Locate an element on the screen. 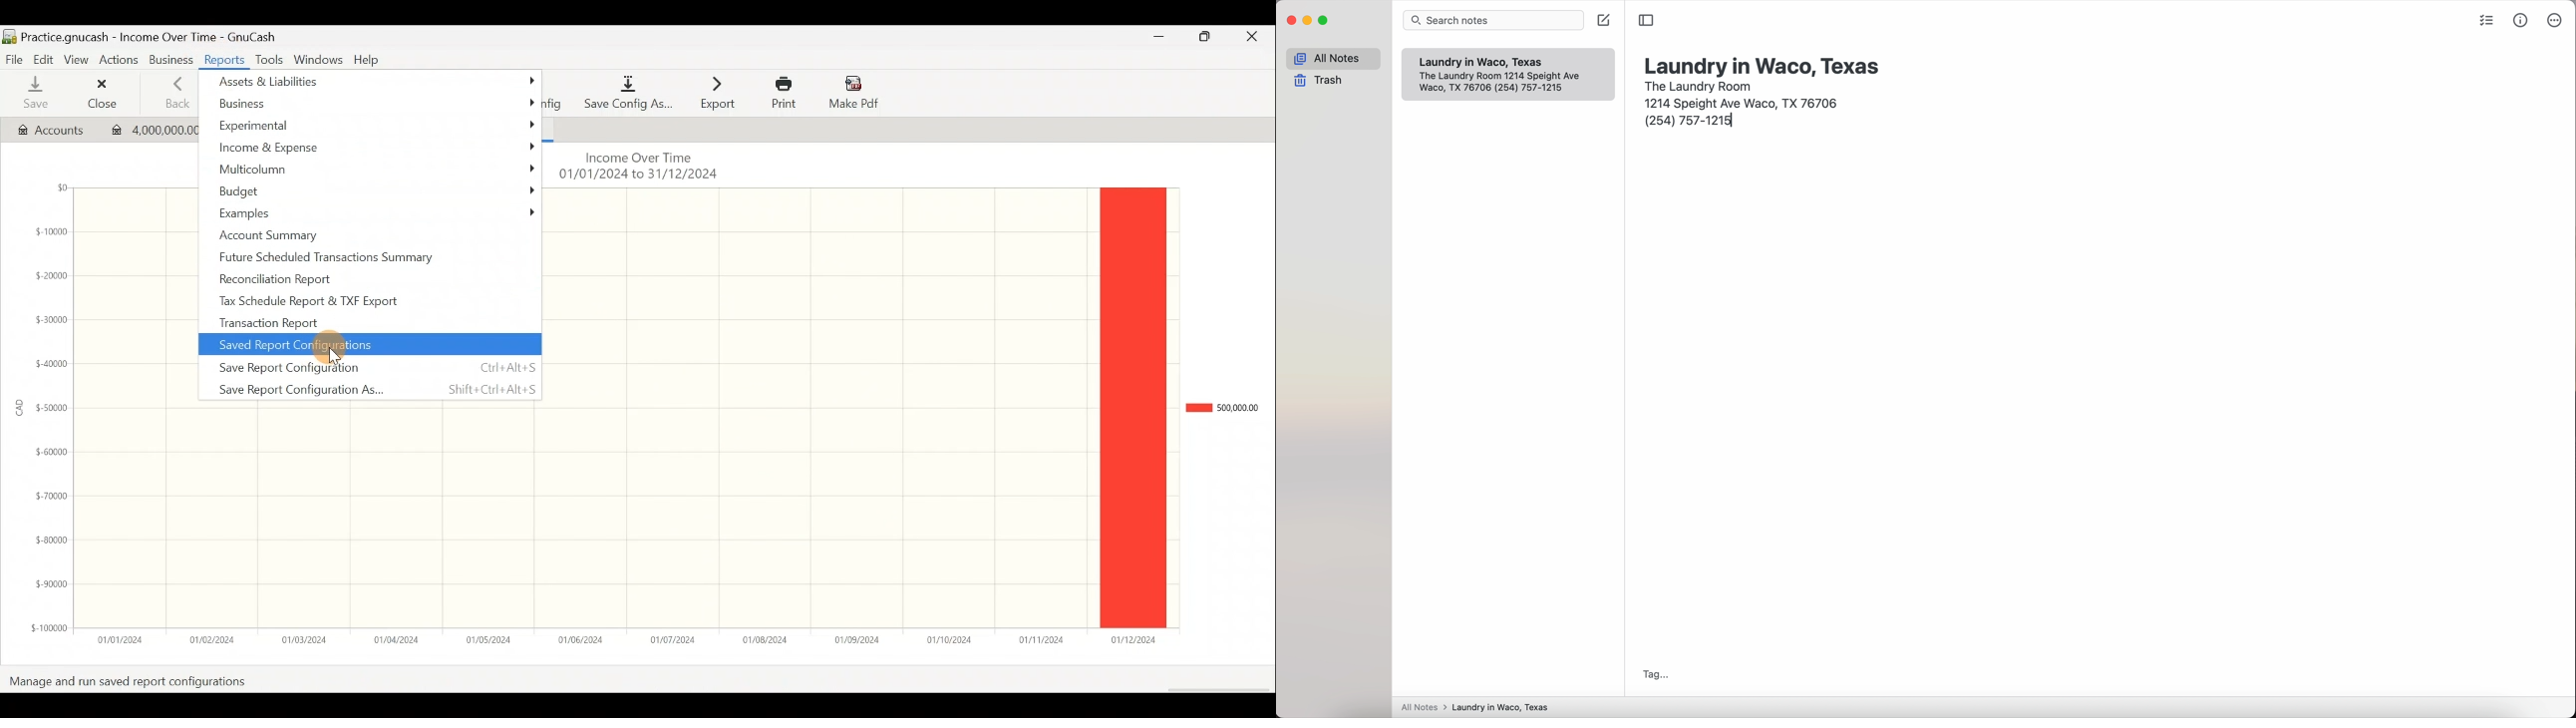 The height and width of the screenshot is (728, 2576). check list is located at coordinates (2485, 22).